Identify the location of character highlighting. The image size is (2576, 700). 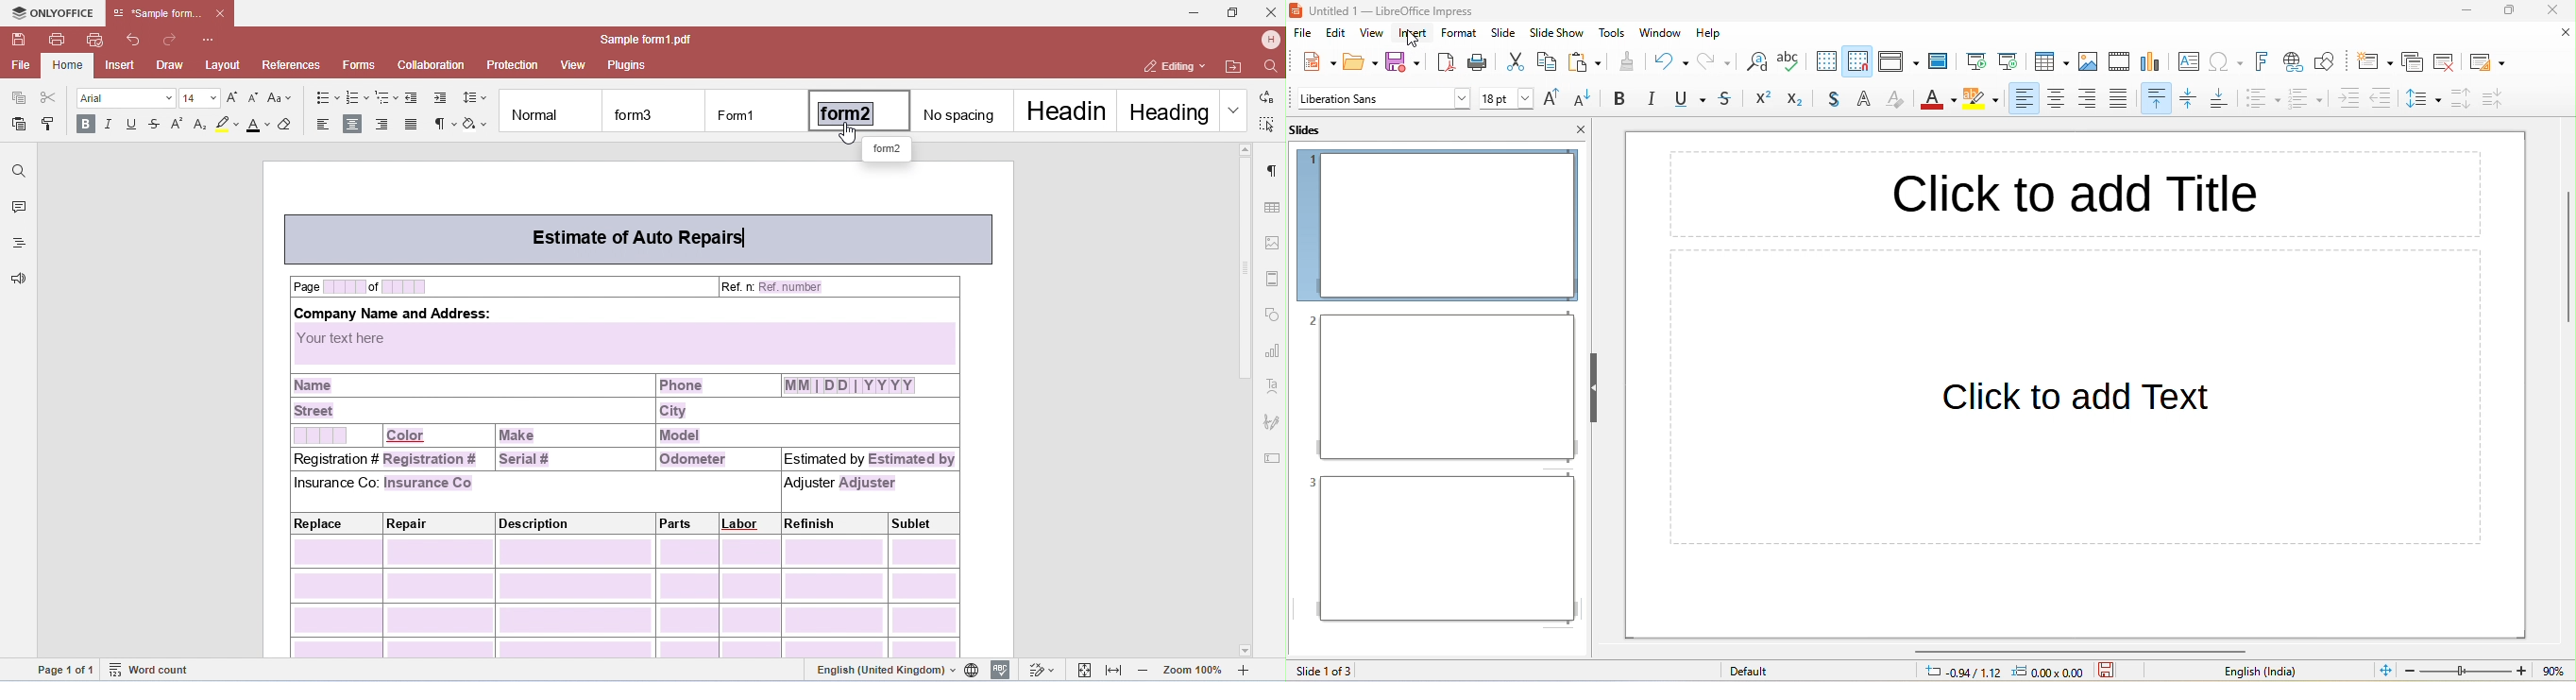
(1981, 101).